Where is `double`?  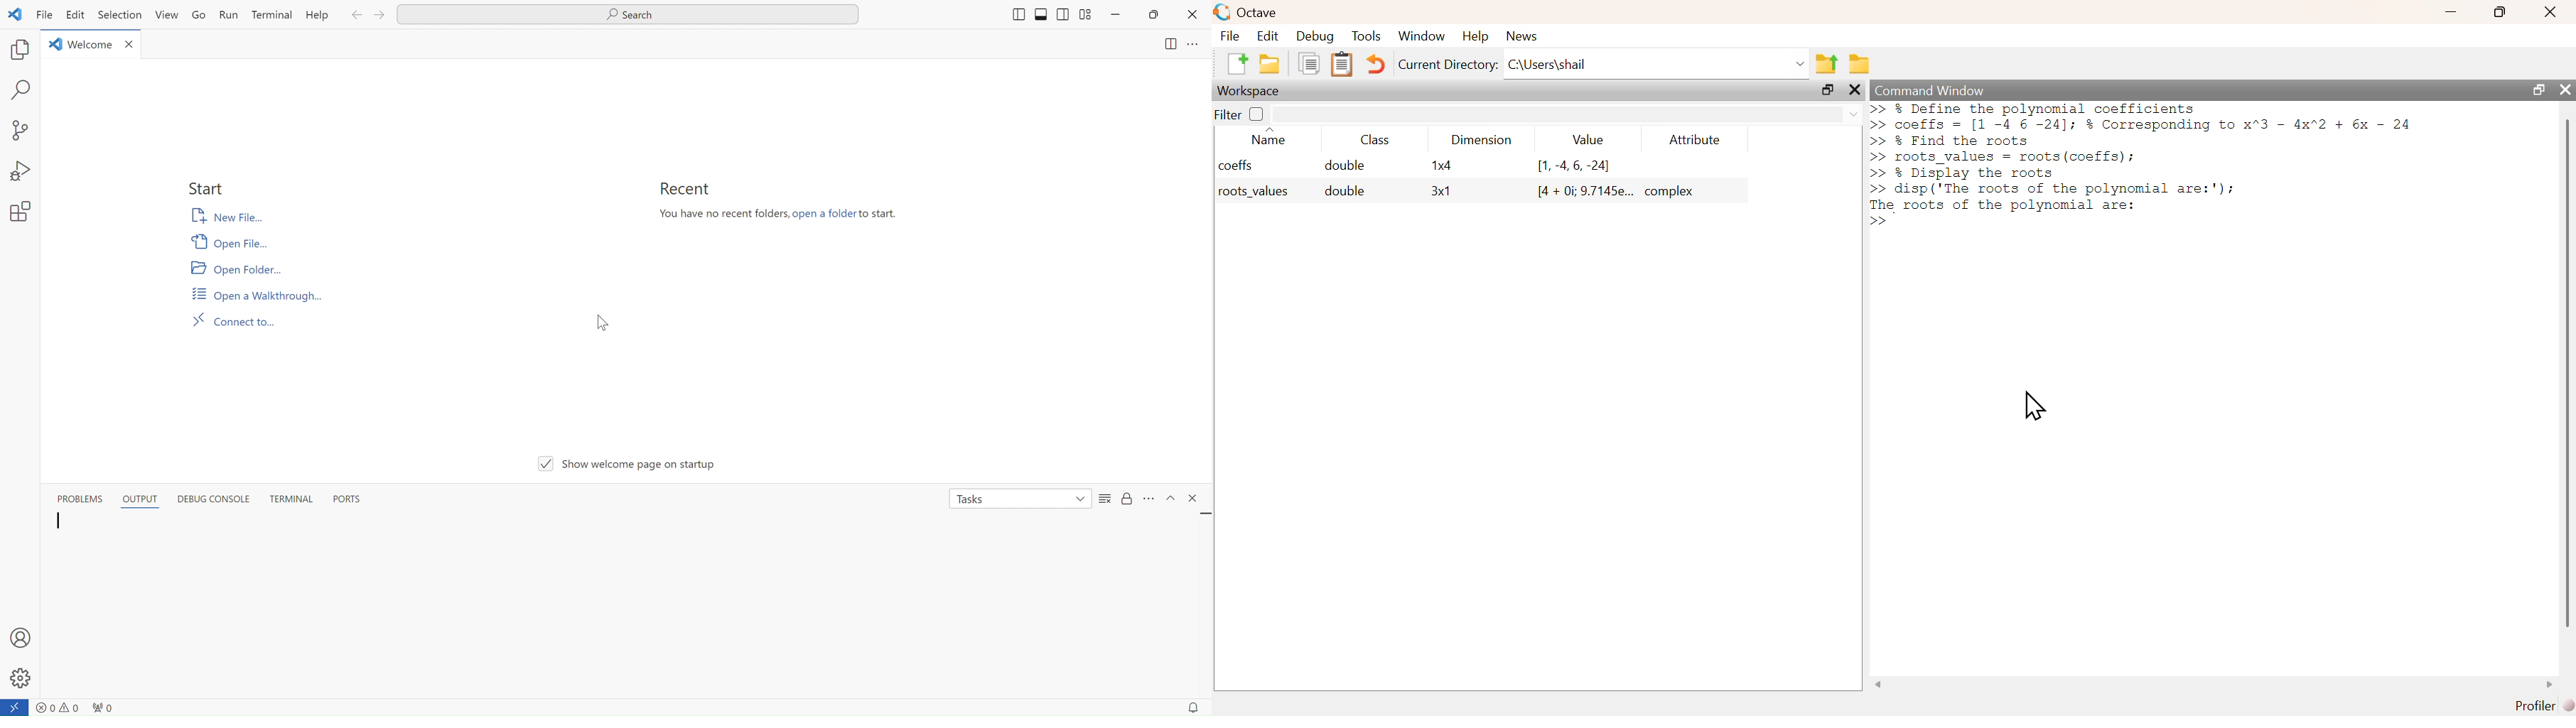 double is located at coordinates (1342, 191).